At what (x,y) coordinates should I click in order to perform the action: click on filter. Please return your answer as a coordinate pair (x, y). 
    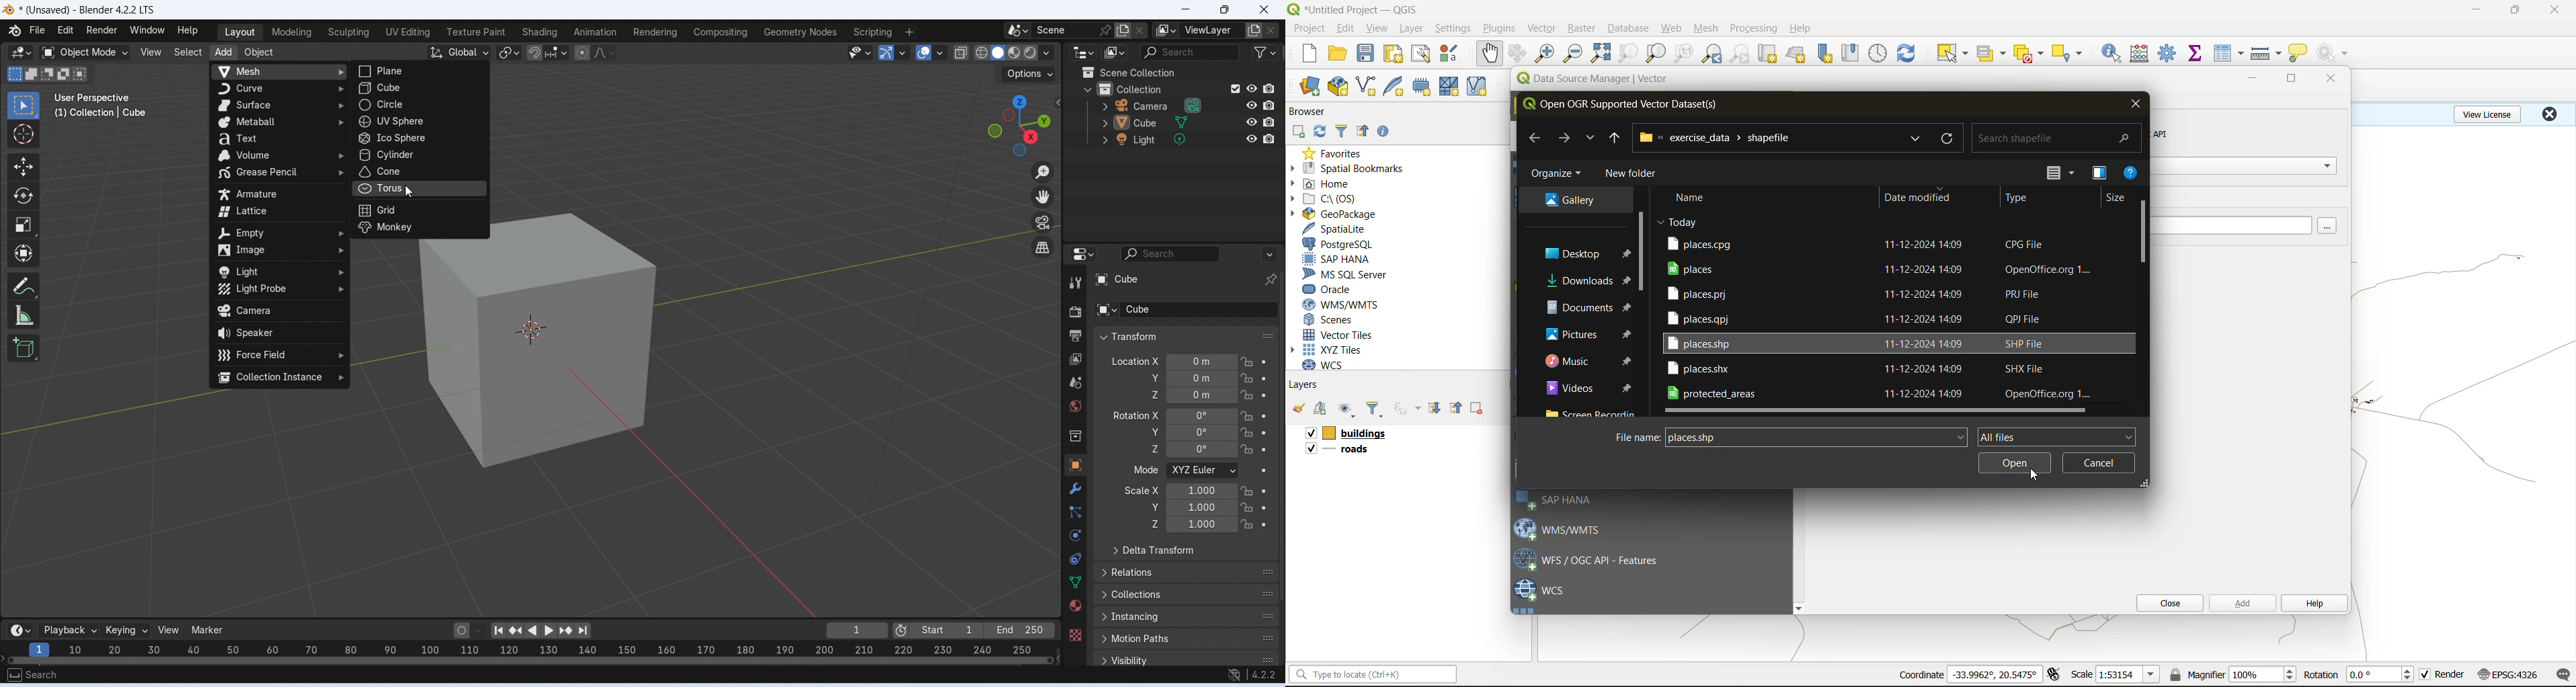
    Looking at the image, I should click on (1375, 410).